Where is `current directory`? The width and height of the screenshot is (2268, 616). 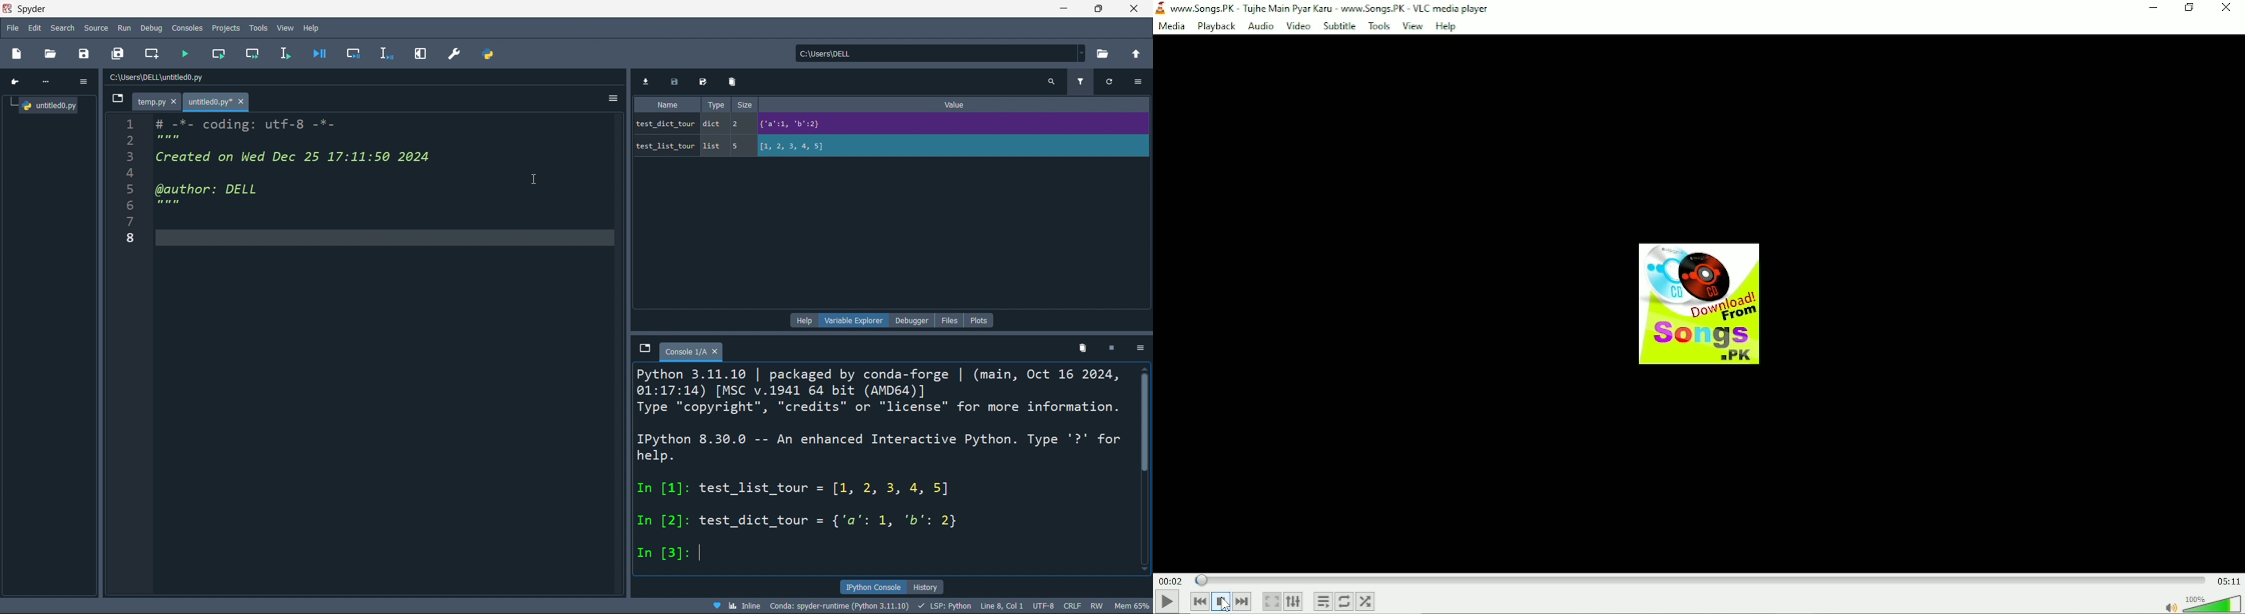 current directory is located at coordinates (937, 53).